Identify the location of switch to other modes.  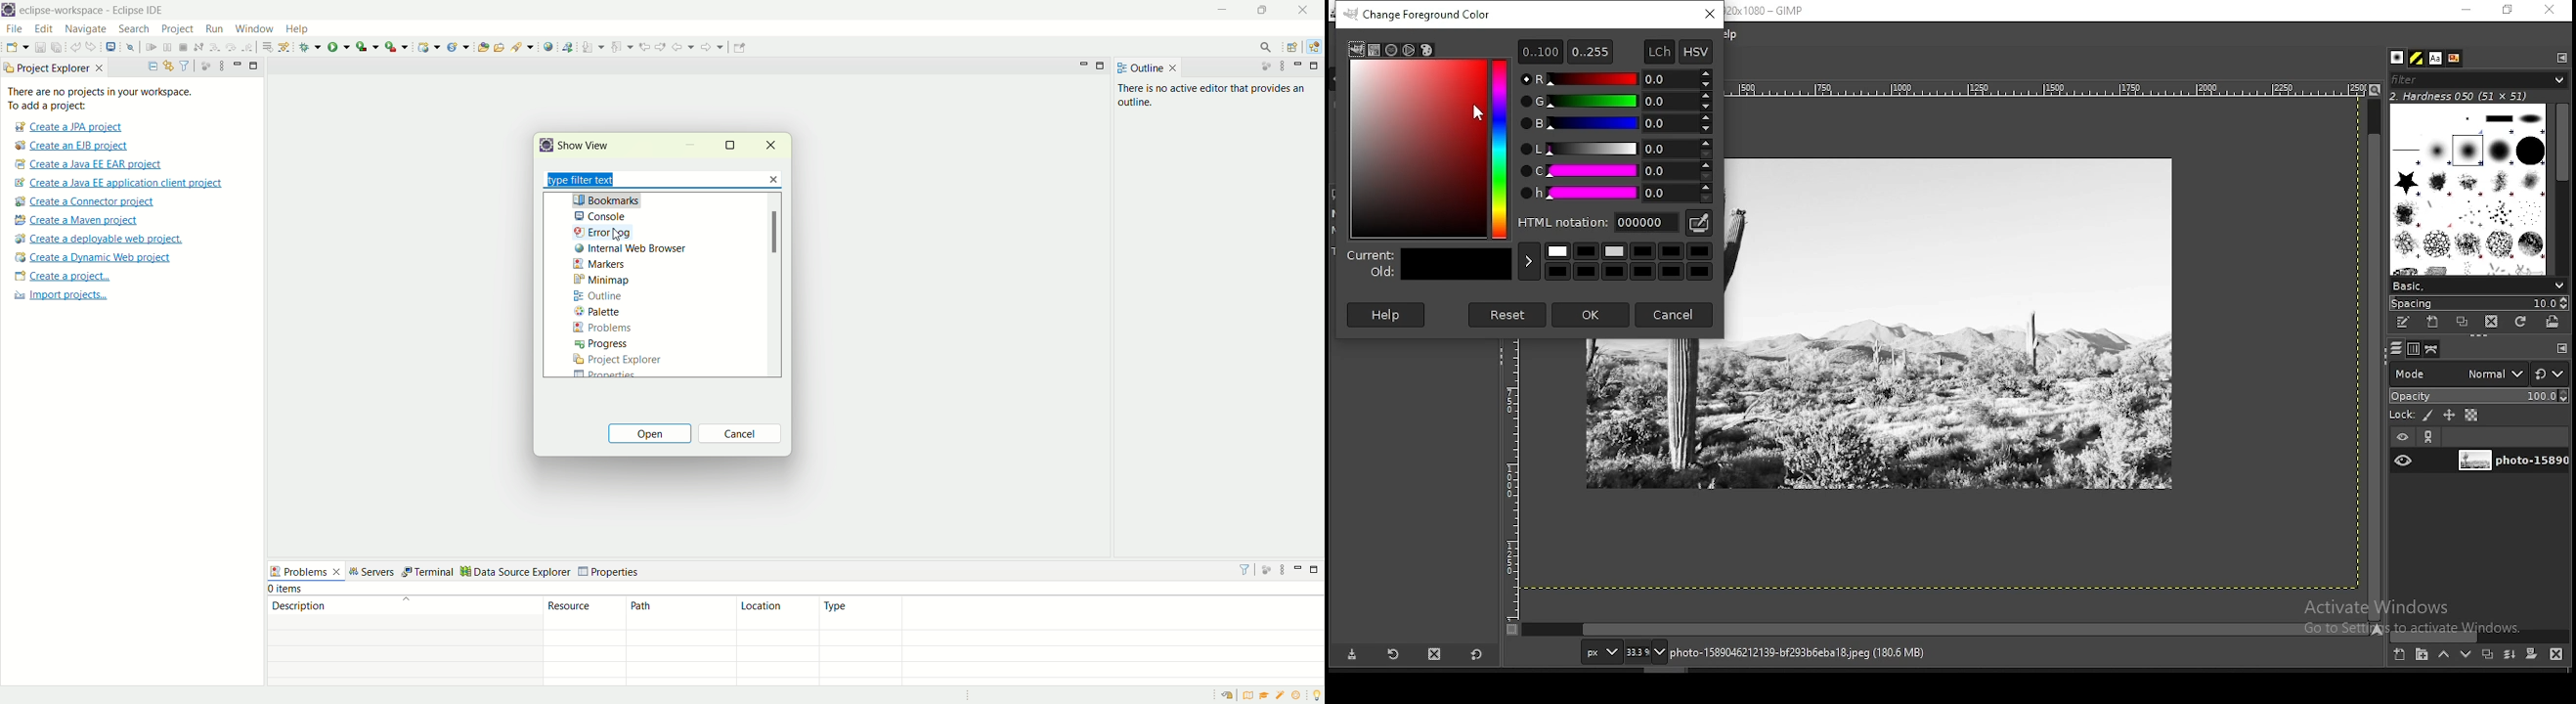
(2549, 374).